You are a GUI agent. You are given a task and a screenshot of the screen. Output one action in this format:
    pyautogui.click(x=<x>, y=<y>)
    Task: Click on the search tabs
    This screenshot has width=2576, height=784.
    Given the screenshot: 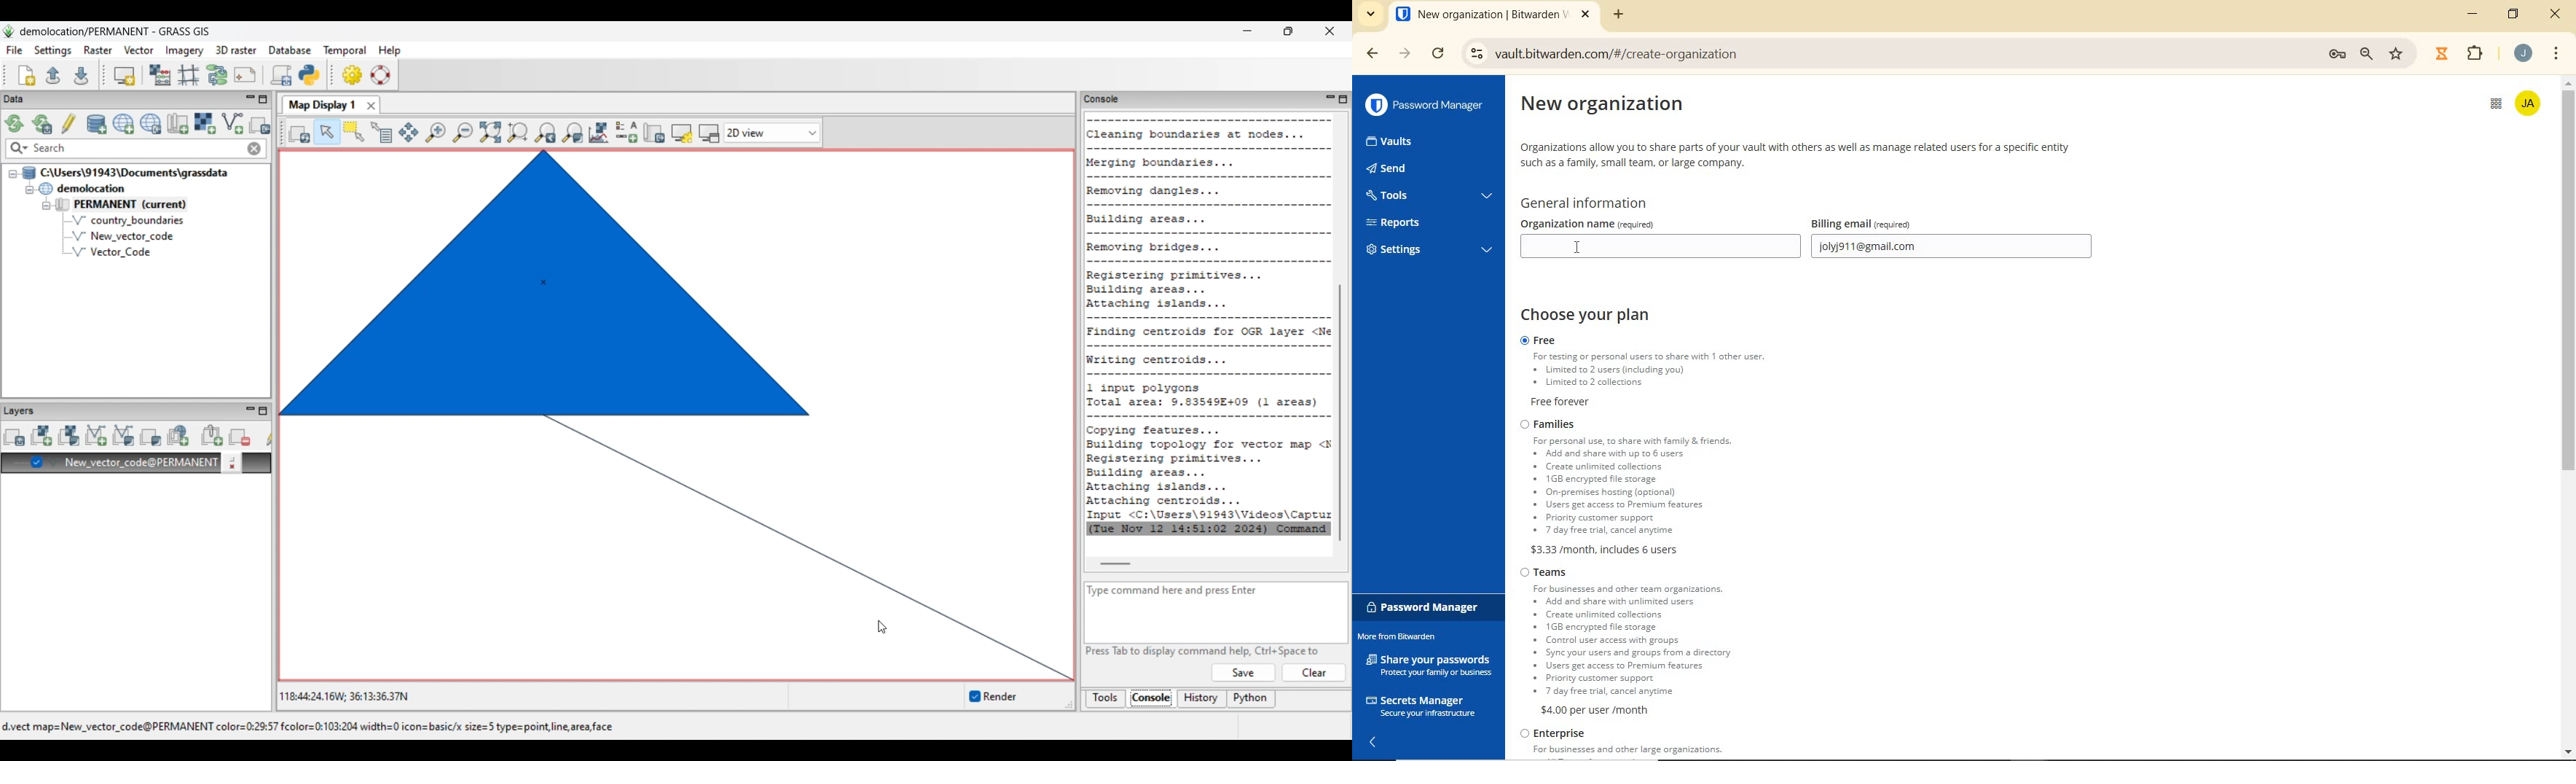 What is the action you would take?
    pyautogui.click(x=1370, y=15)
    